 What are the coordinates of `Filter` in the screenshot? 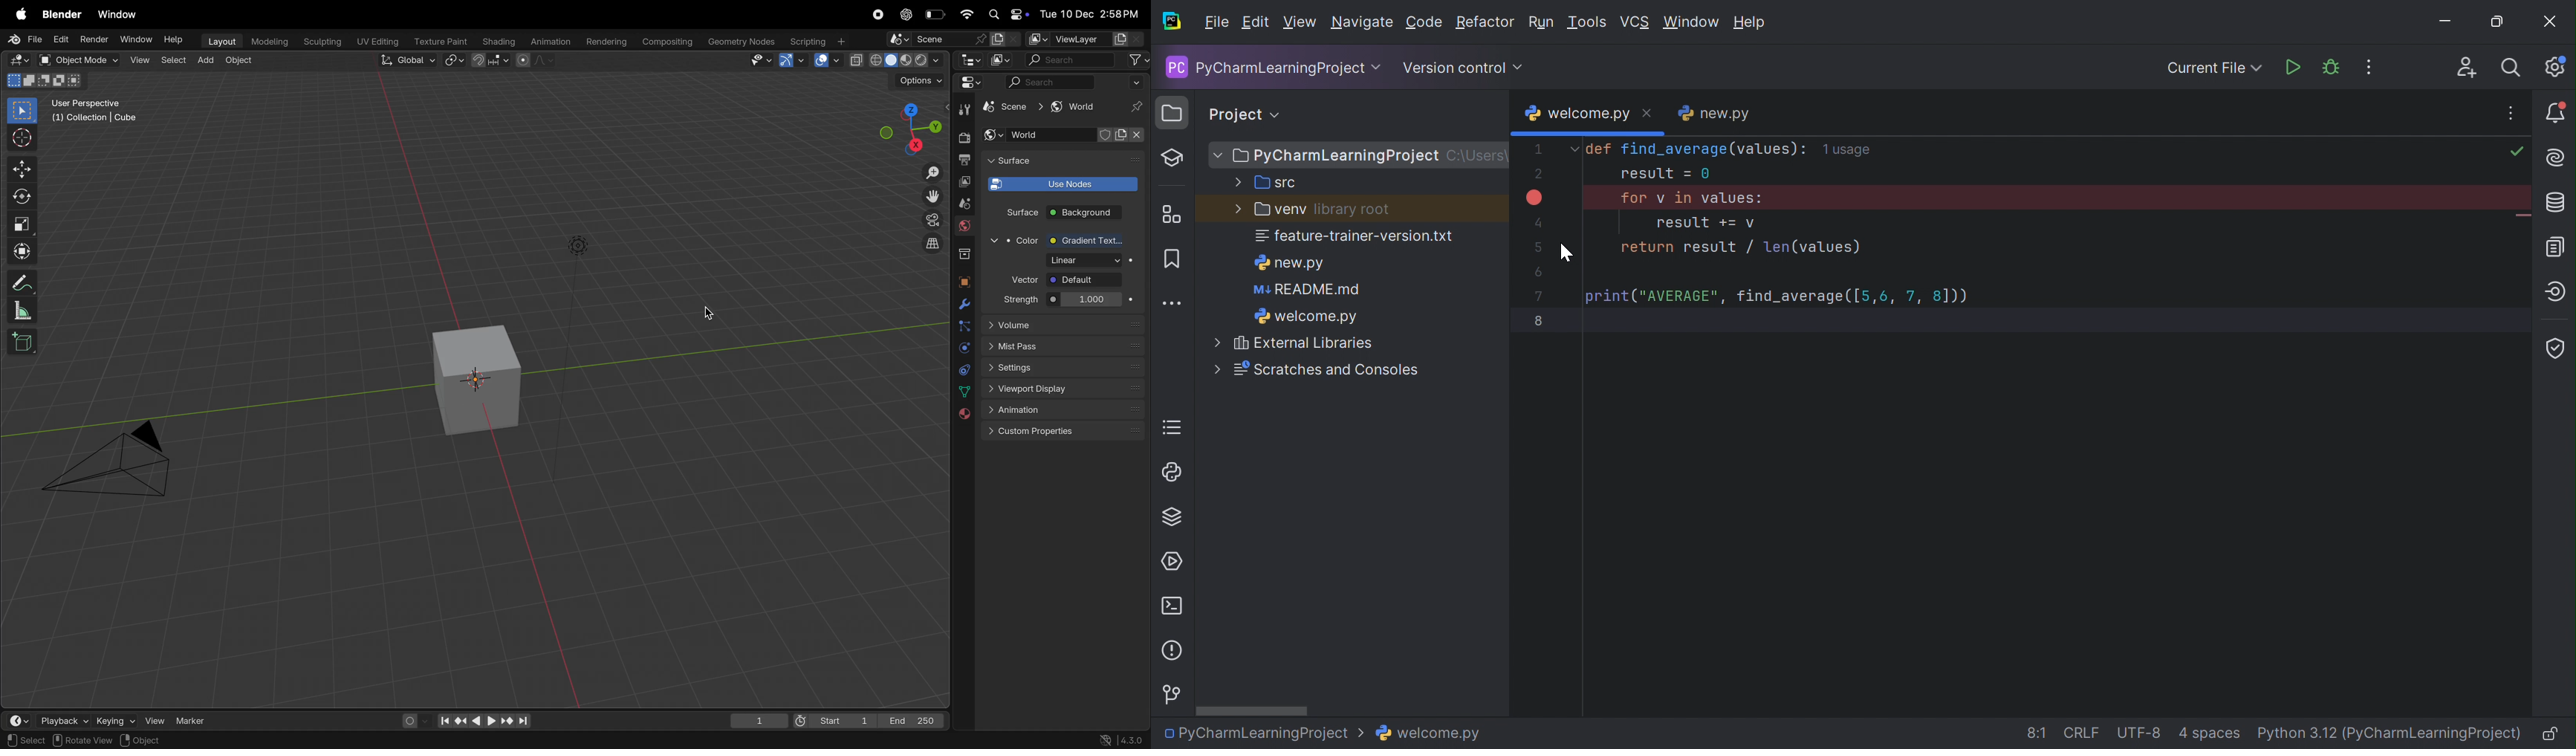 It's located at (1138, 82).